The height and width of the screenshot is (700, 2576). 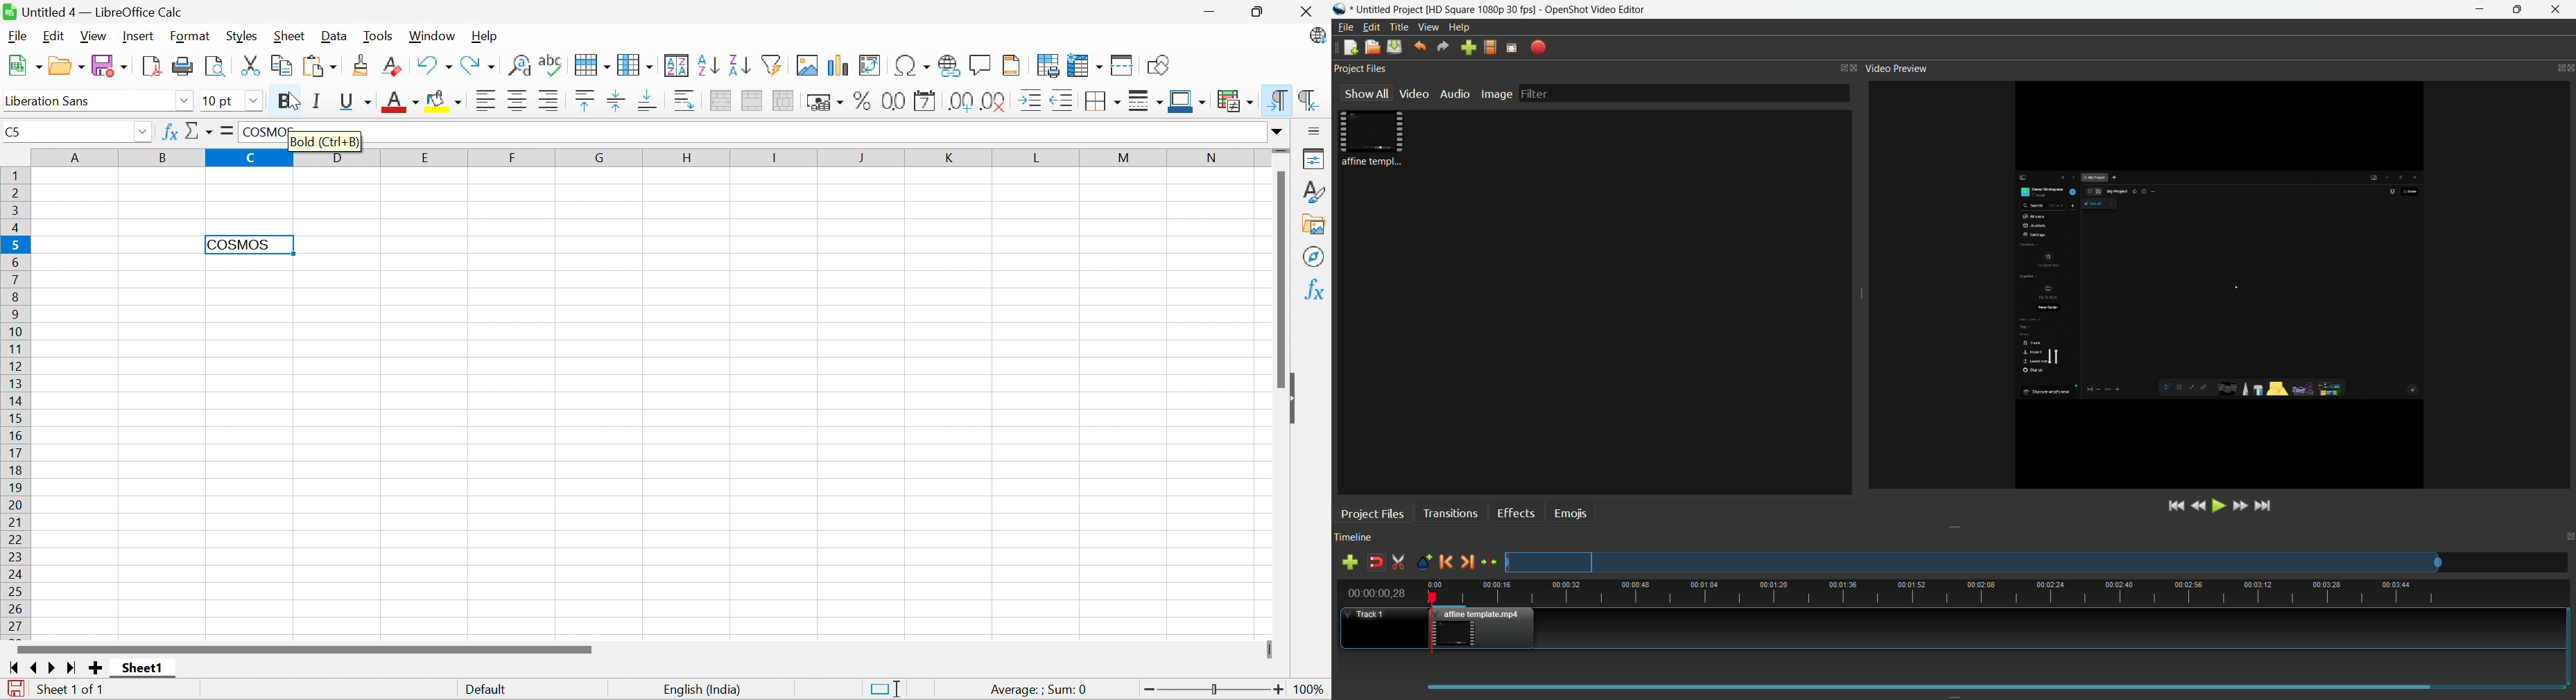 I want to click on Underline, so click(x=354, y=102).